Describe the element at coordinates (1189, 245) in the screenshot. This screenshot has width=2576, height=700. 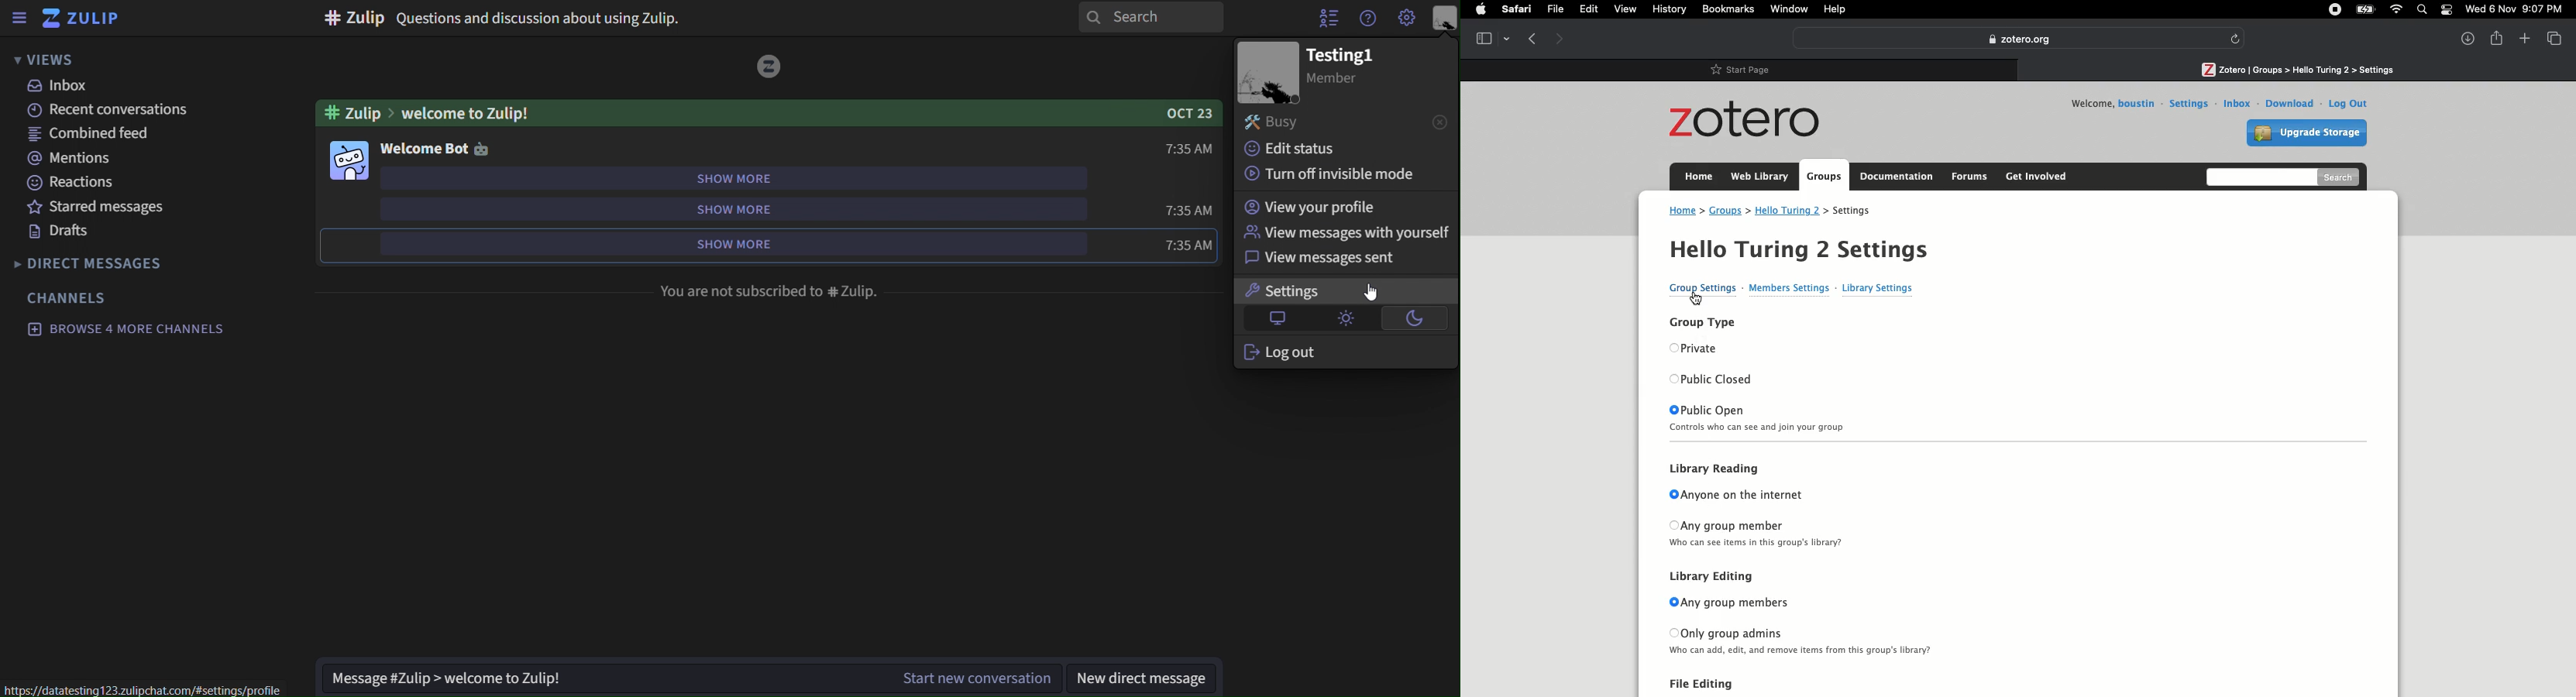
I see `time` at that location.